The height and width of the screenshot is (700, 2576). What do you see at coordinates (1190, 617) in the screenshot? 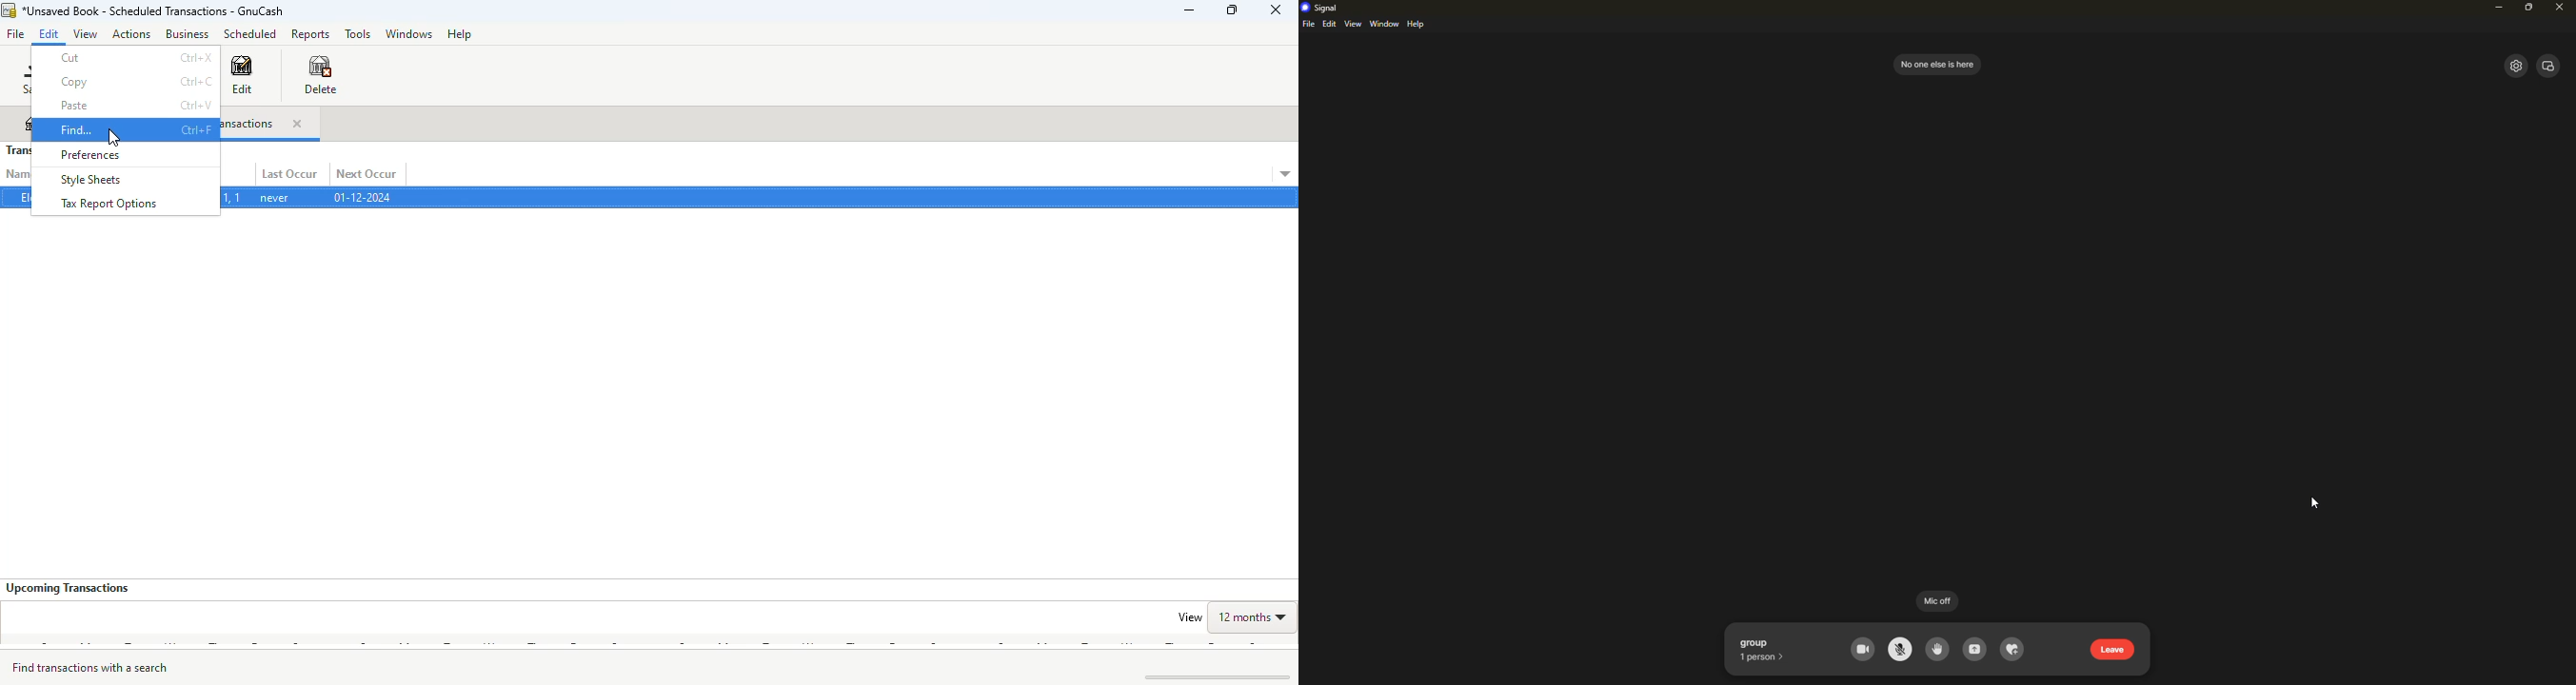
I see `view` at bounding box center [1190, 617].